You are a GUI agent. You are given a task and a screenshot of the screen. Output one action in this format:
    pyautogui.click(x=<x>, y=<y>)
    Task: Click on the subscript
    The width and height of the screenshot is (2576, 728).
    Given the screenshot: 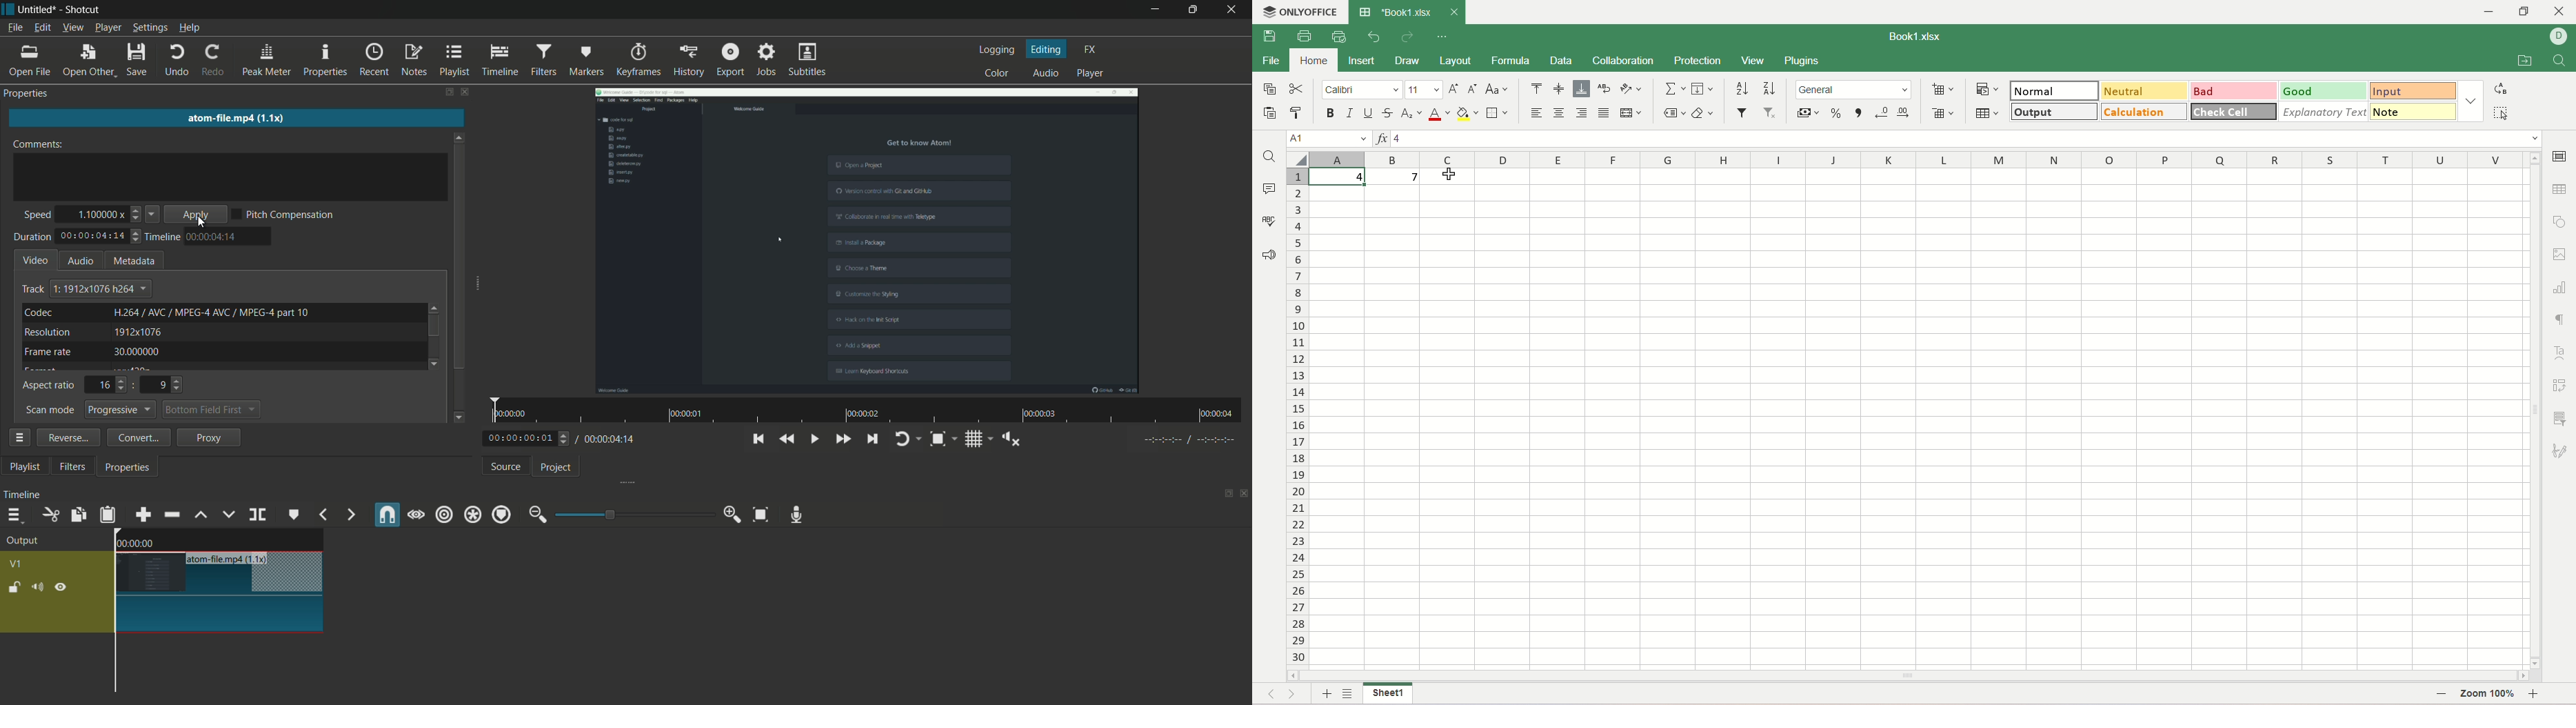 What is the action you would take?
    pyautogui.click(x=1412, y=113)
    